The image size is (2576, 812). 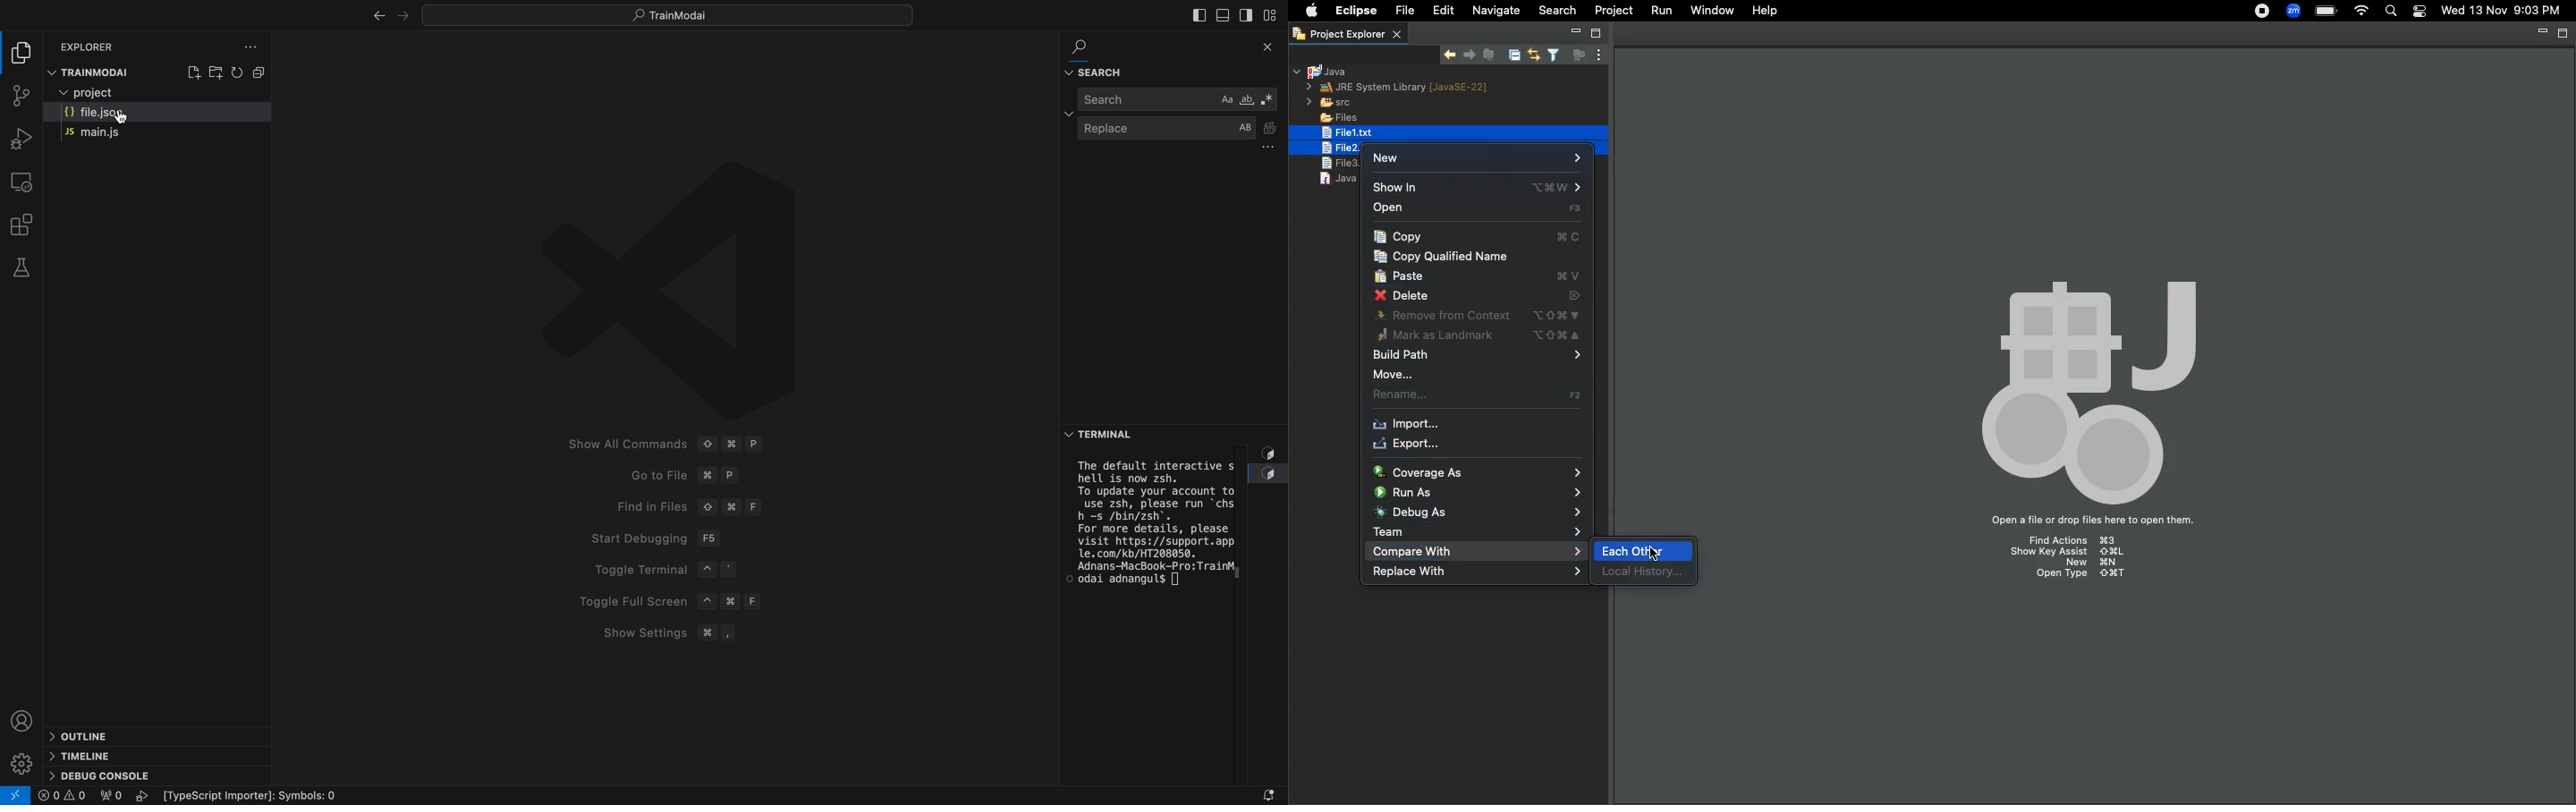 What do you see at coordinates (1158, 616) in the screenshot?
I see `terminal section` at bounding box center [1158, 616].